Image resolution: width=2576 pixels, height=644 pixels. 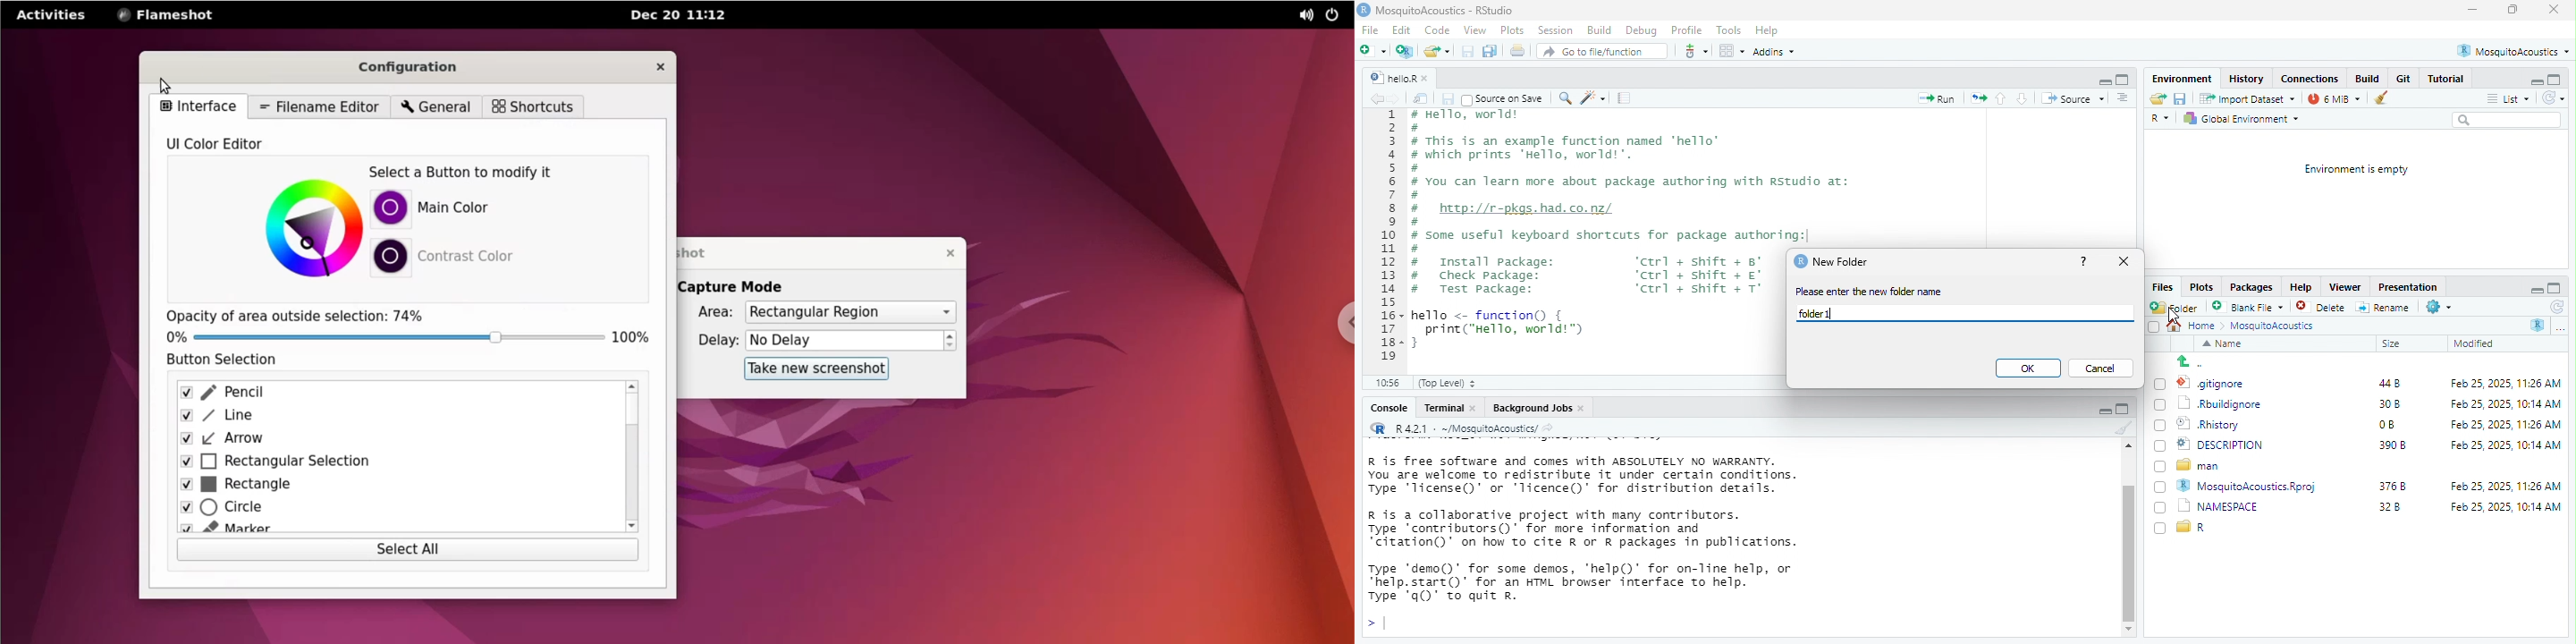 What do you see at coordinates (2161, 383) in the screenshot?
I see `checkbox` at bounding box center [2161, 383].